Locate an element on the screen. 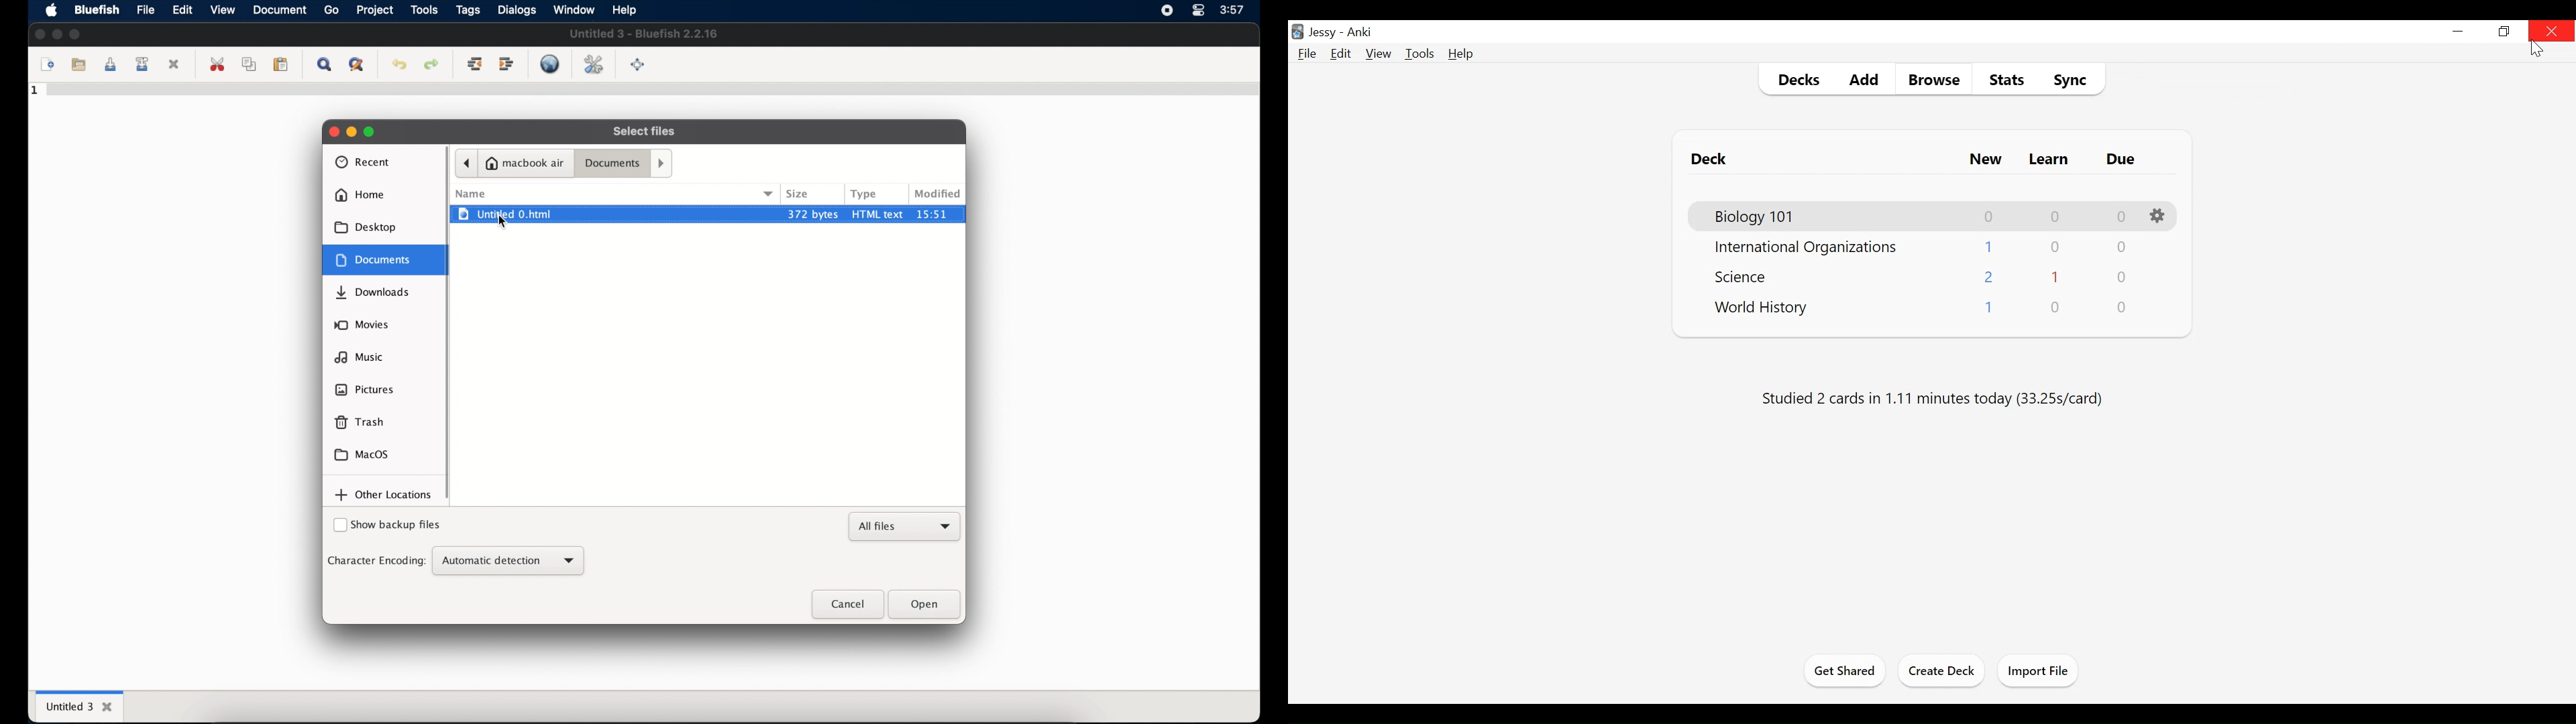 The image size is (2576, 728). close is located at coordinates (846, 605).